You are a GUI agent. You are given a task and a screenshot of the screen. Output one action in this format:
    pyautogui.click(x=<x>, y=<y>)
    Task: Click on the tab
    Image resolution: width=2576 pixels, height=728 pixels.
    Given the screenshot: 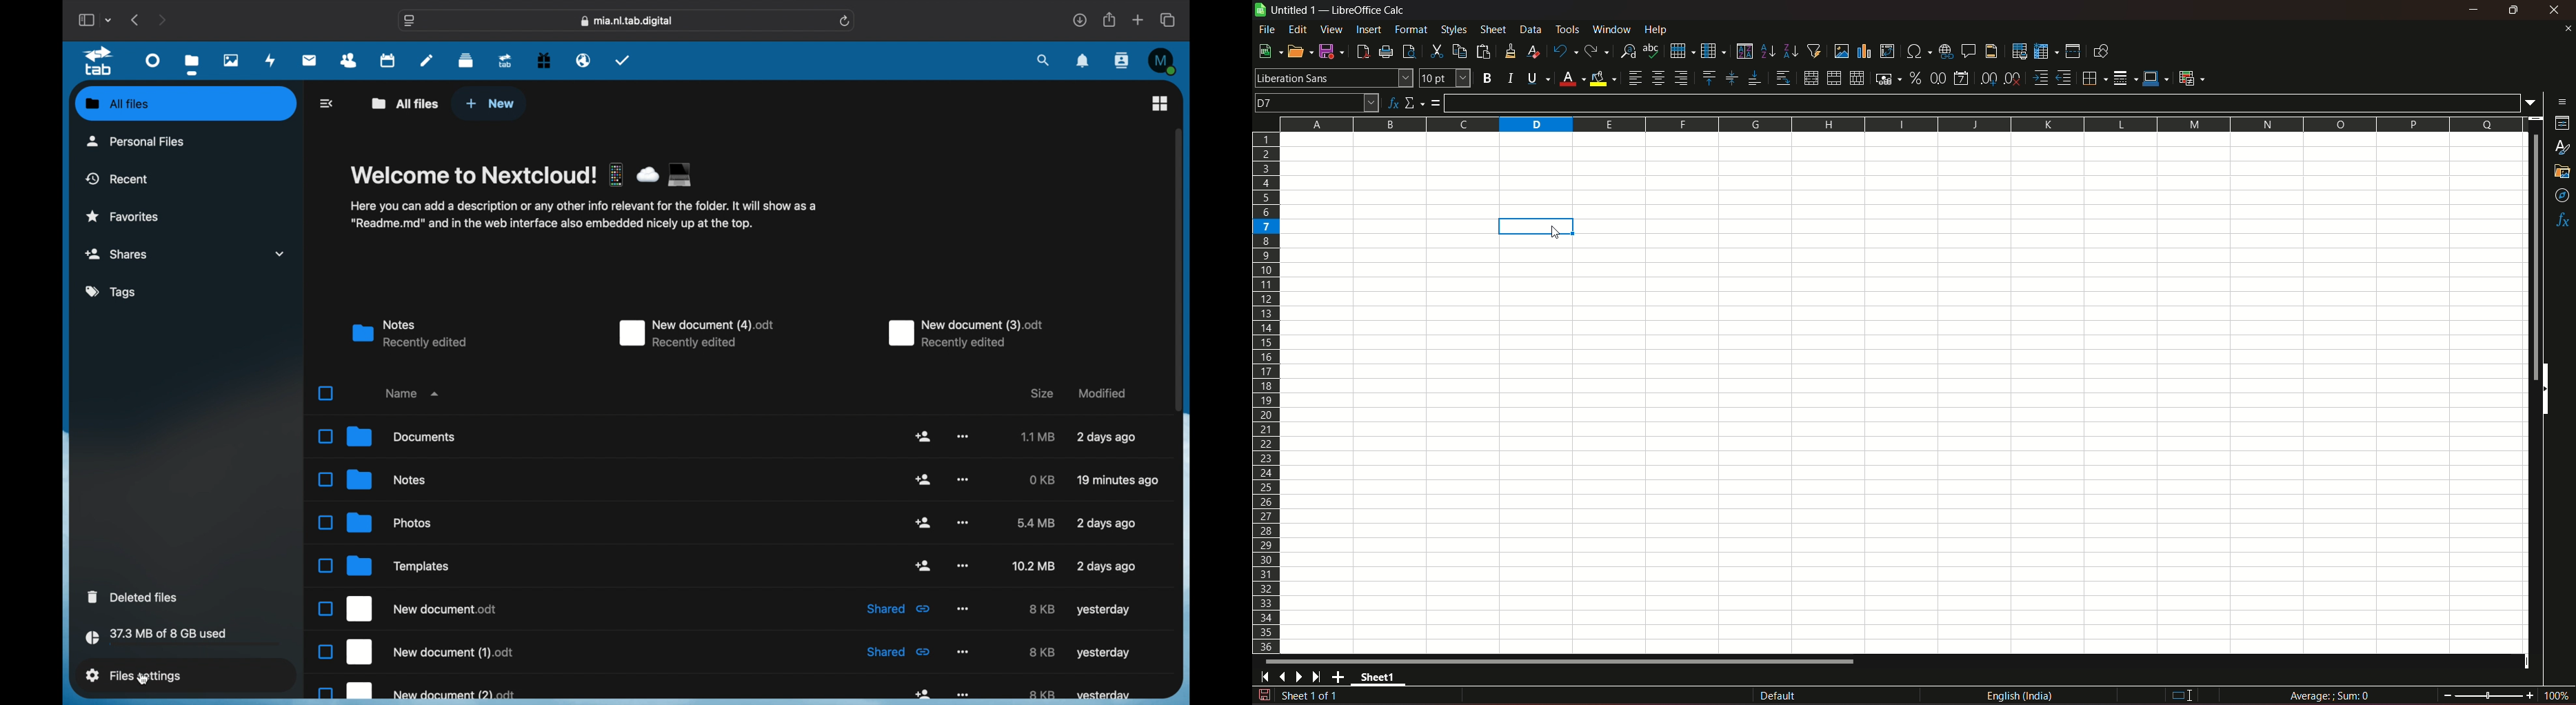 What is the action you would take?
    pyautogui.click(x=100, y=61)
    